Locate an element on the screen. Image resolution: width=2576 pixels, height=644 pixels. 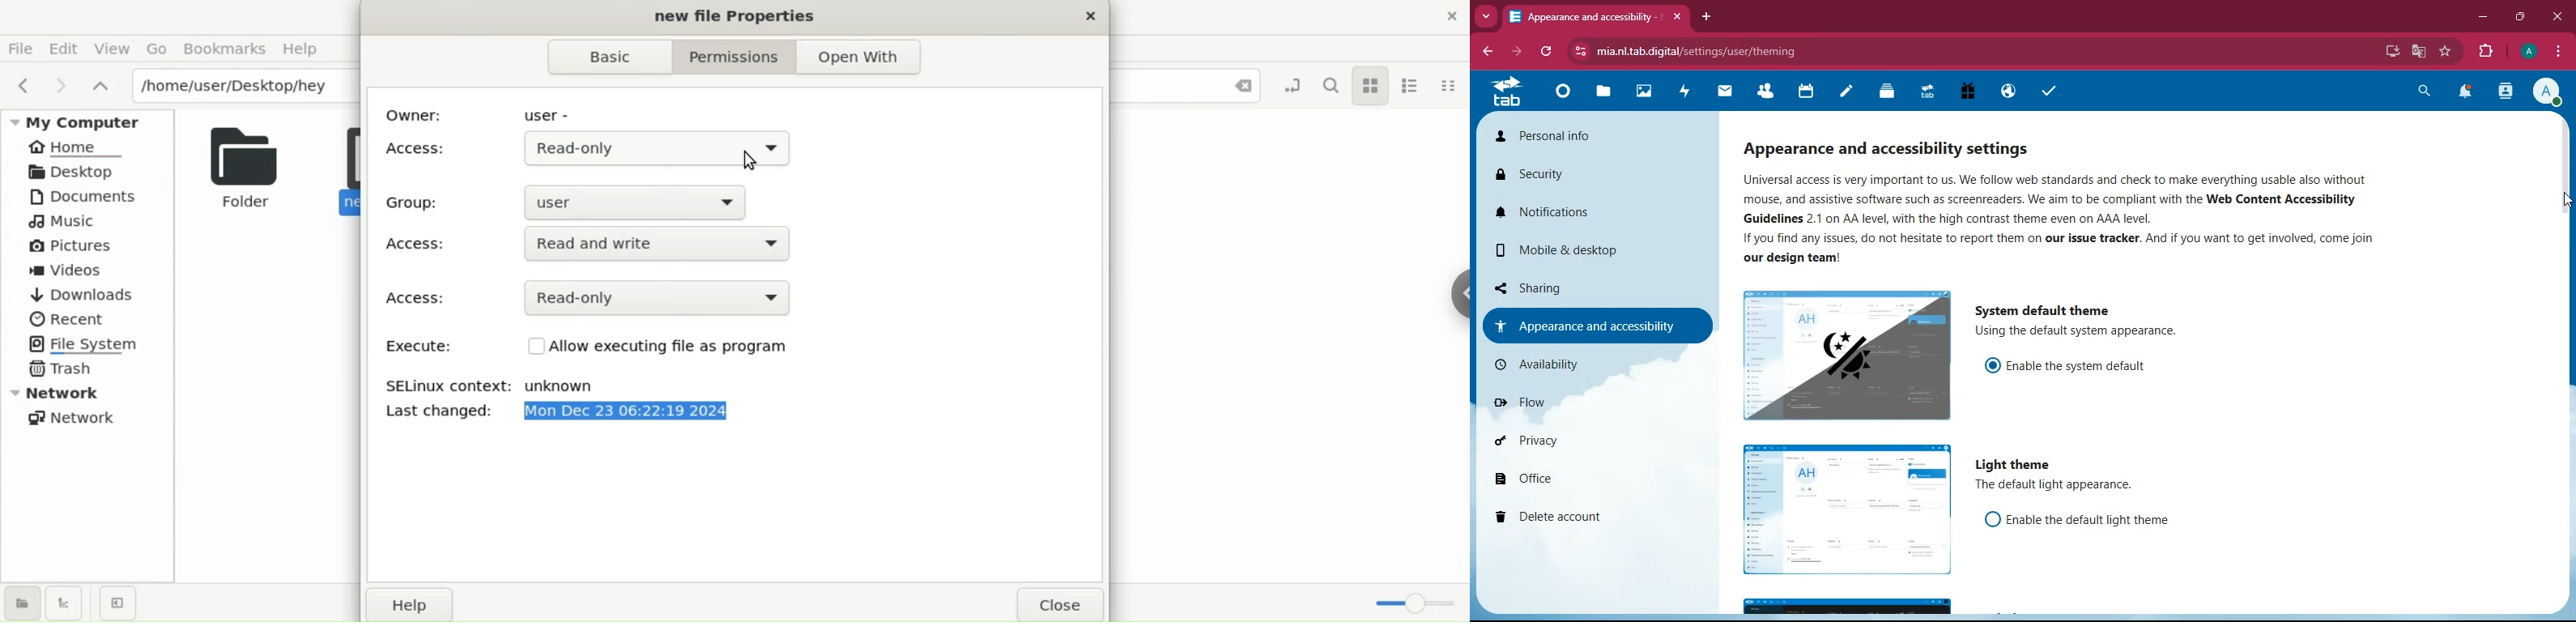
mail is located at coordinates (1726, 91).